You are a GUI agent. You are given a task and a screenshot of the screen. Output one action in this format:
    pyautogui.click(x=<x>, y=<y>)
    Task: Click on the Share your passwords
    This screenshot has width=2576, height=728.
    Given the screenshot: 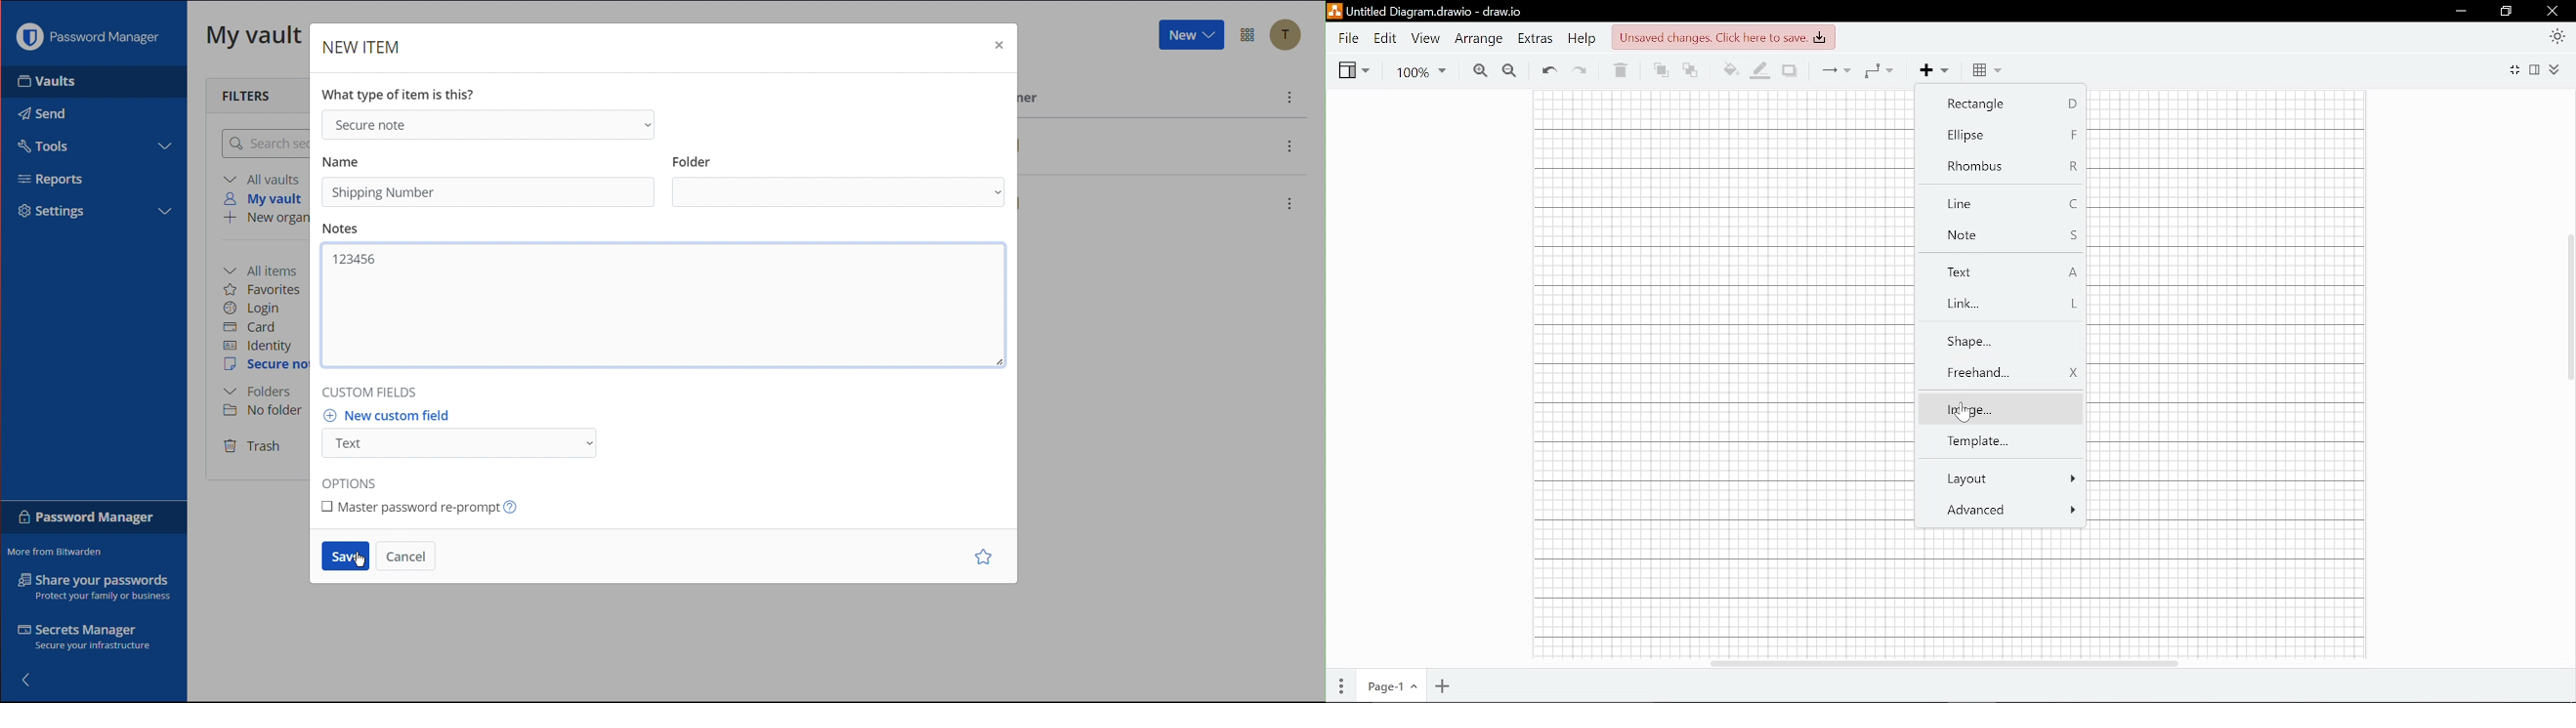 What is the action you would take?
    pyautogui.click(x=91, y=587)
    